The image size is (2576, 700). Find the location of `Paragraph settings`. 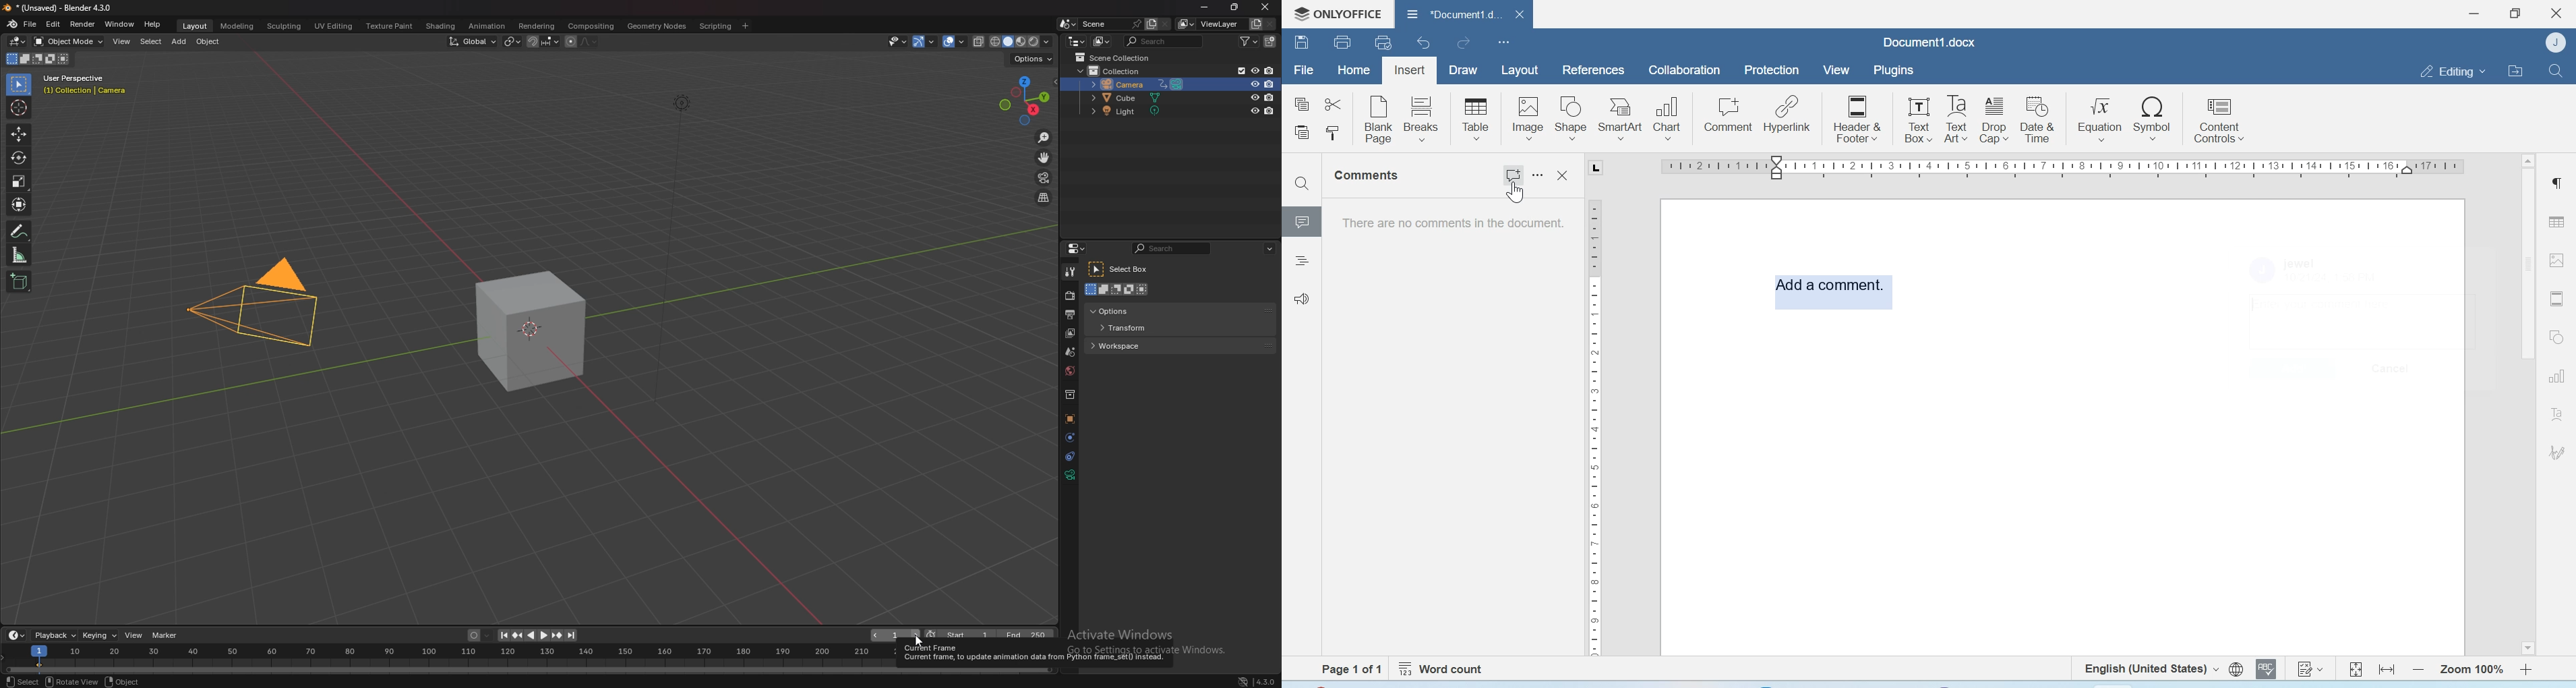

Paragraph settings is located at coordinates (2556, 182).